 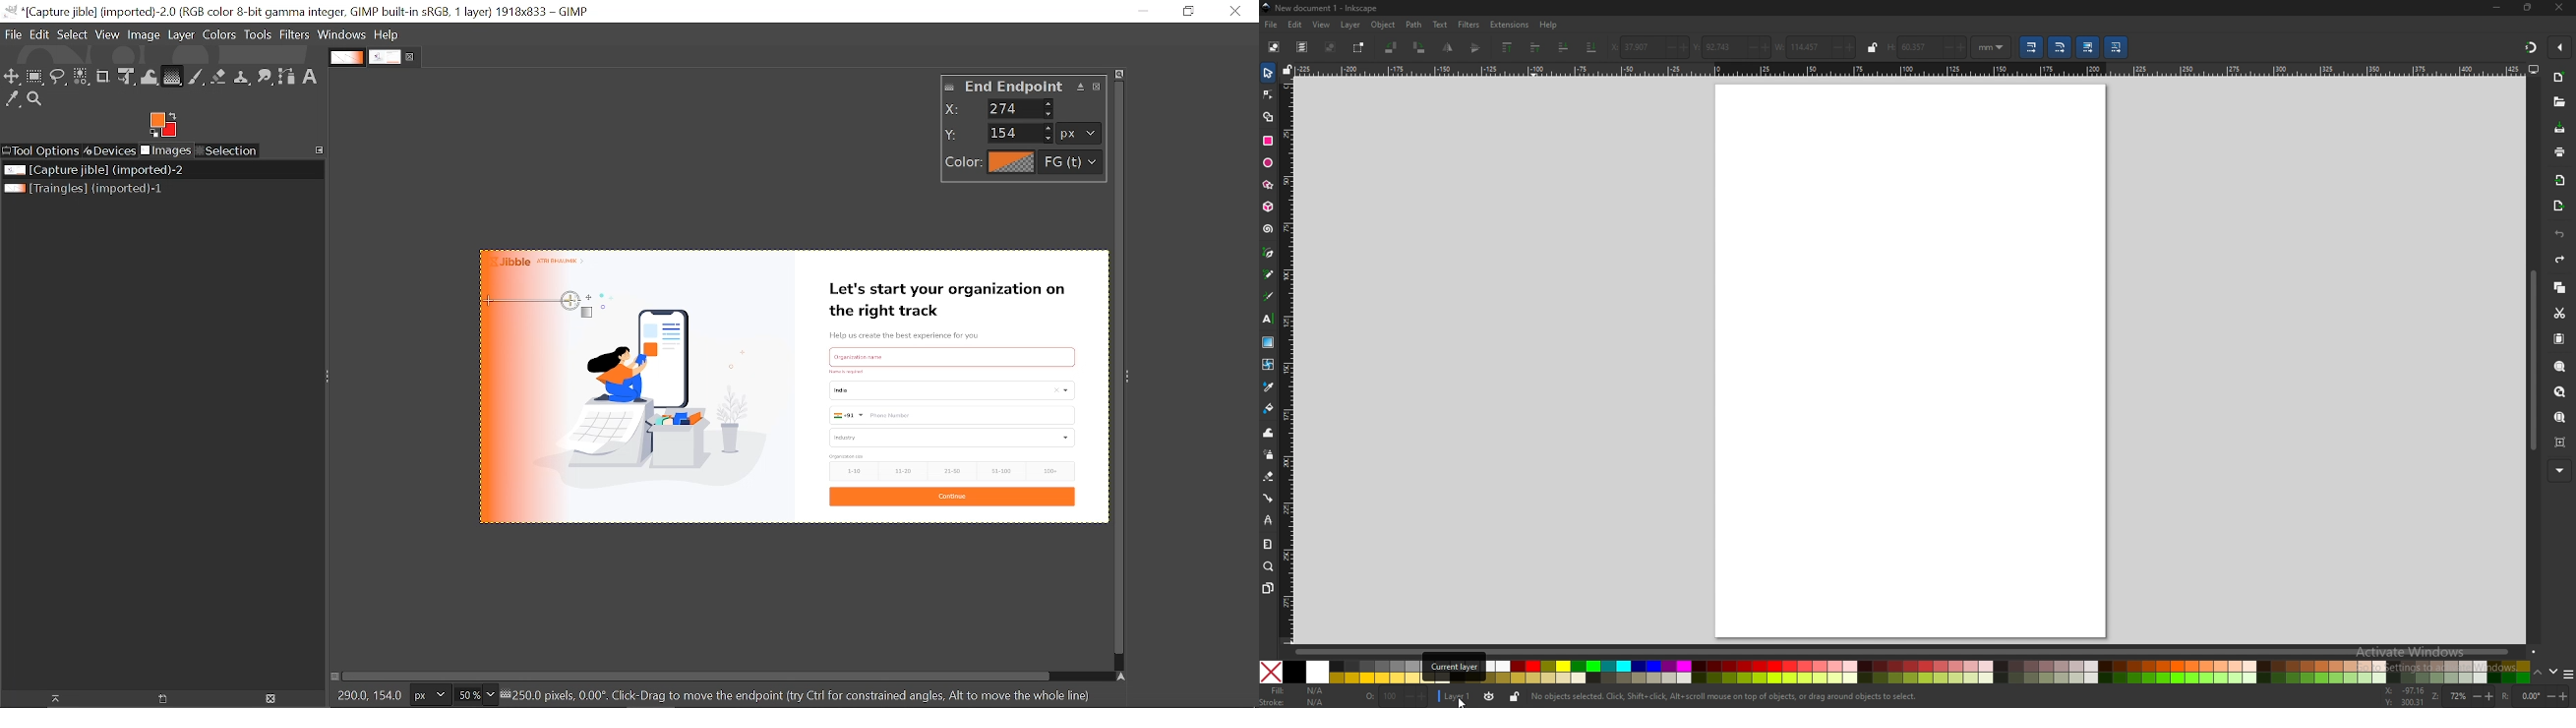 What do you see at coordinates (1330, 47) in the screenshot?
I see `deselect` at bounding box center [1330, 47].